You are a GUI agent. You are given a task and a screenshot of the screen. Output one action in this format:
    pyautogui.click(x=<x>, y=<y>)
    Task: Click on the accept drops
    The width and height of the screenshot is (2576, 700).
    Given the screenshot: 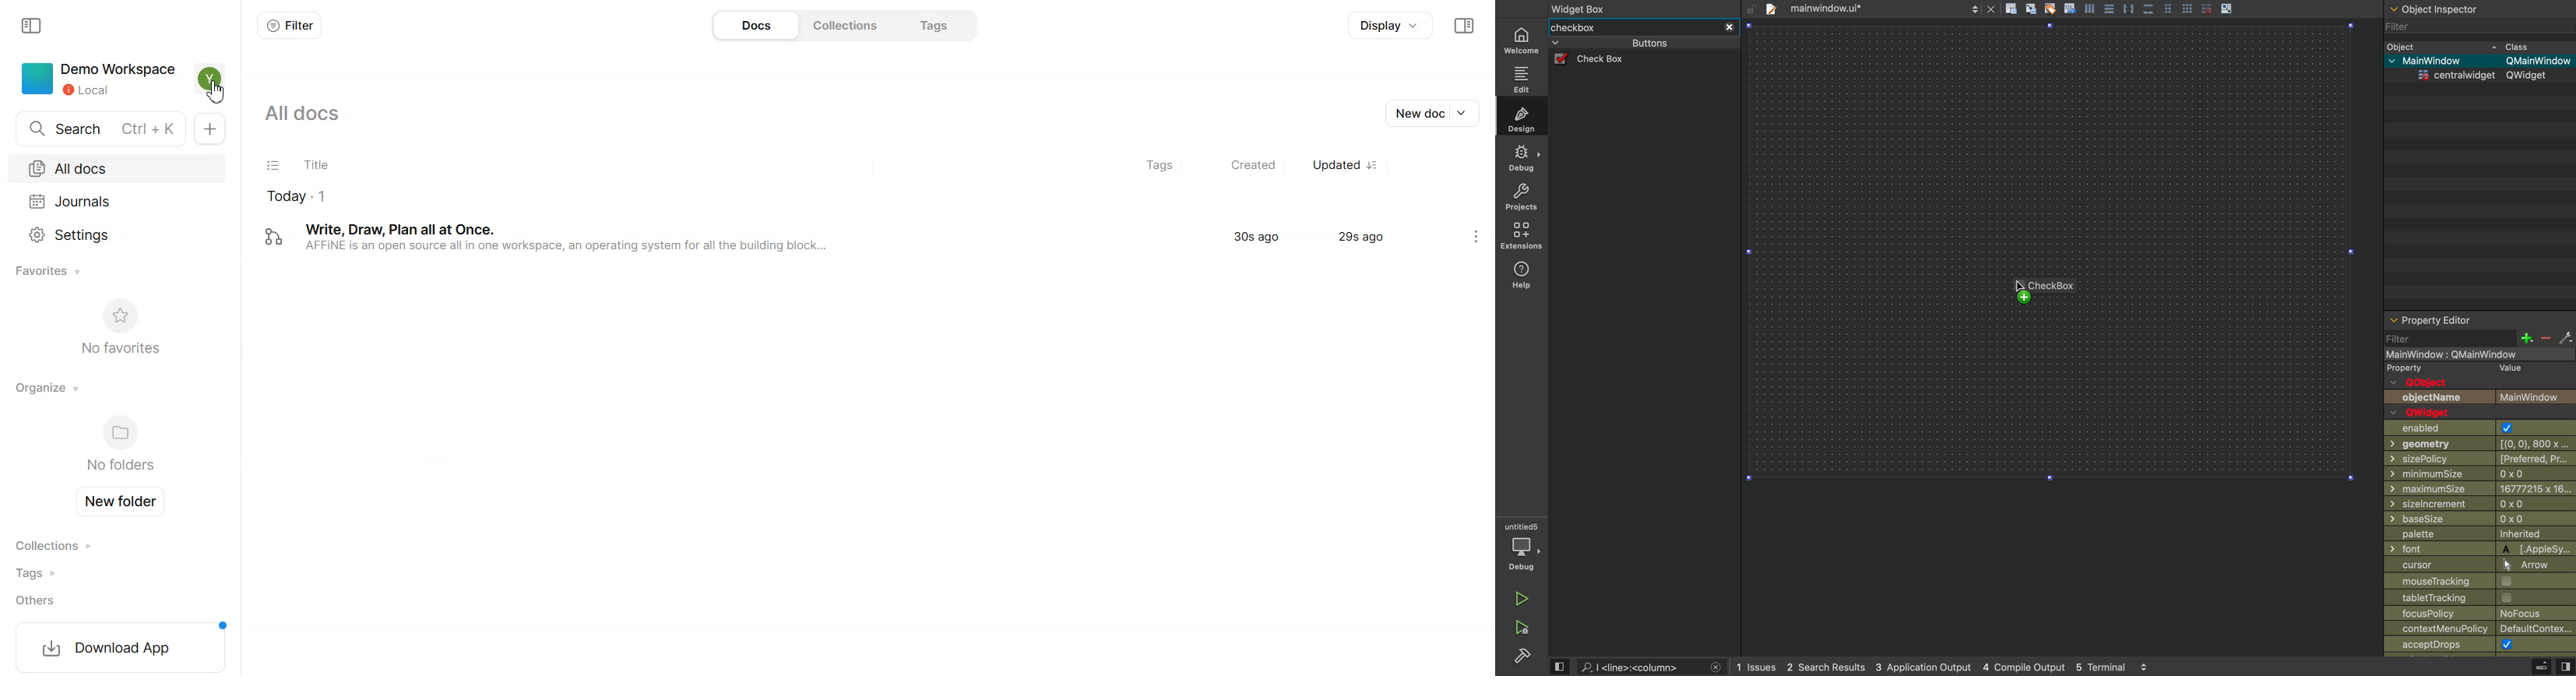 What is the action you would take?
    pyautogui.click(x=2465, y=645)
    